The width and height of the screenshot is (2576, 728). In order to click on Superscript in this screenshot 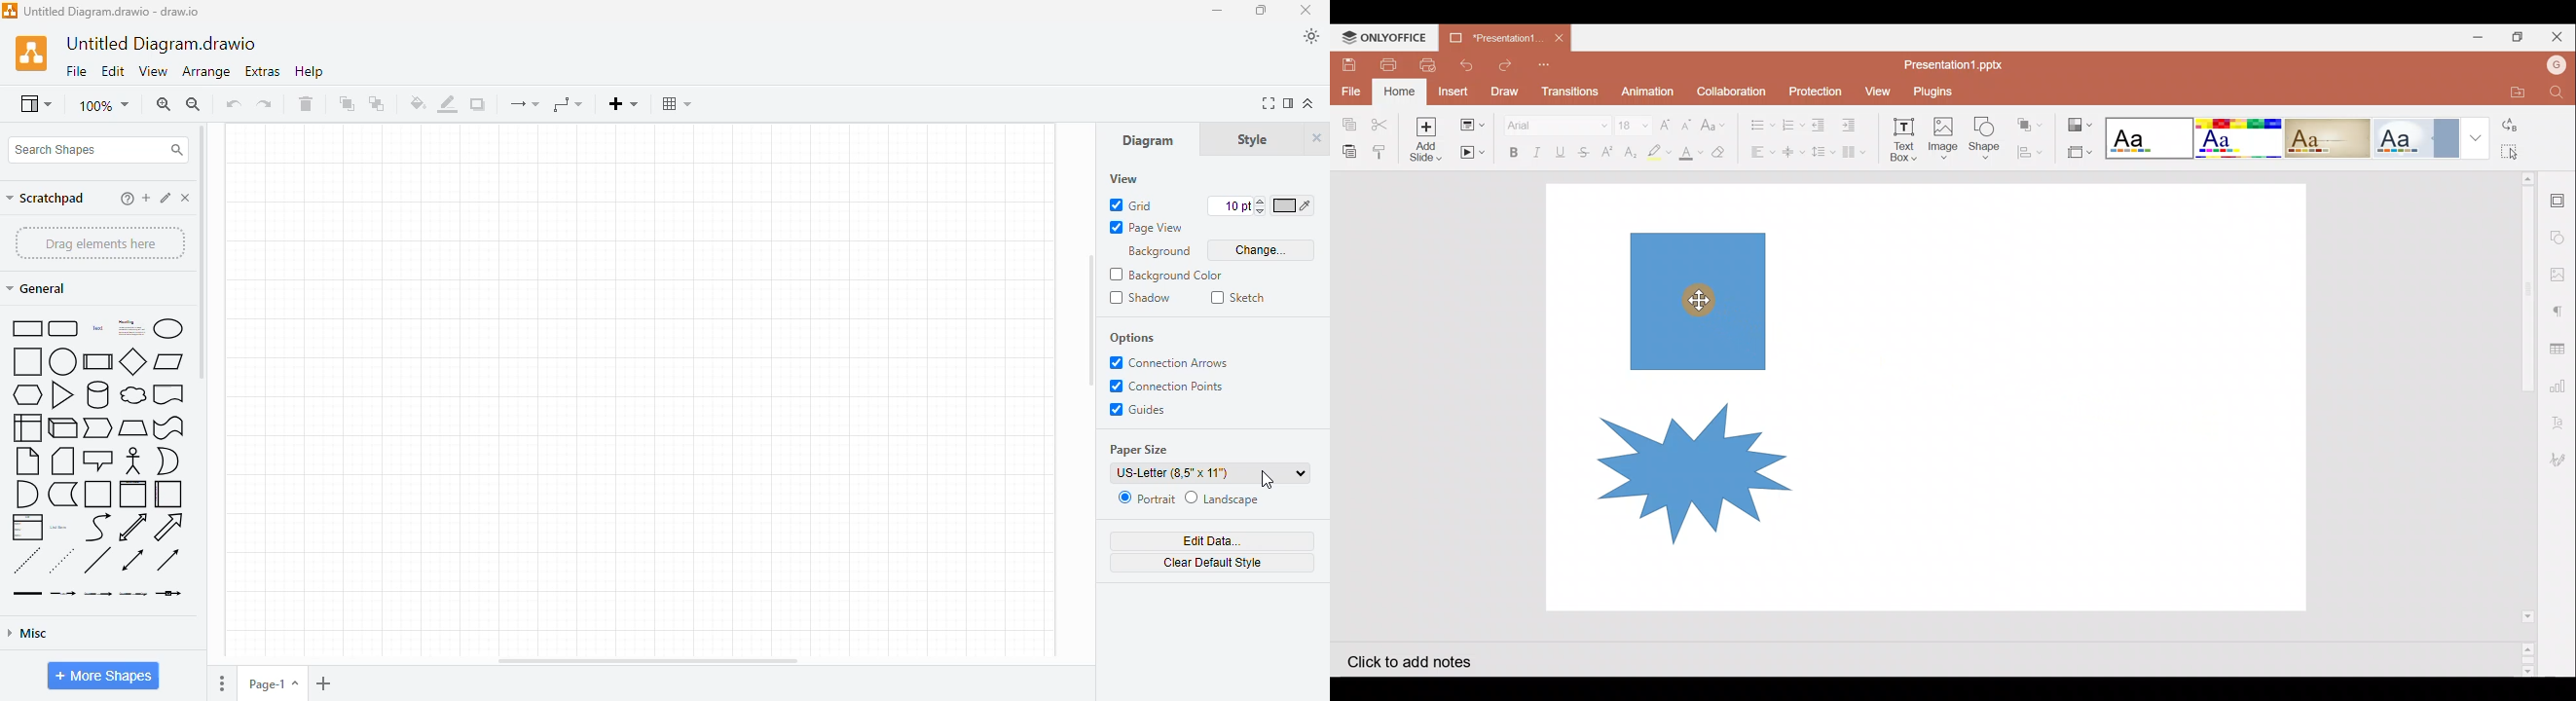, I will do `click(1606, 153)`.